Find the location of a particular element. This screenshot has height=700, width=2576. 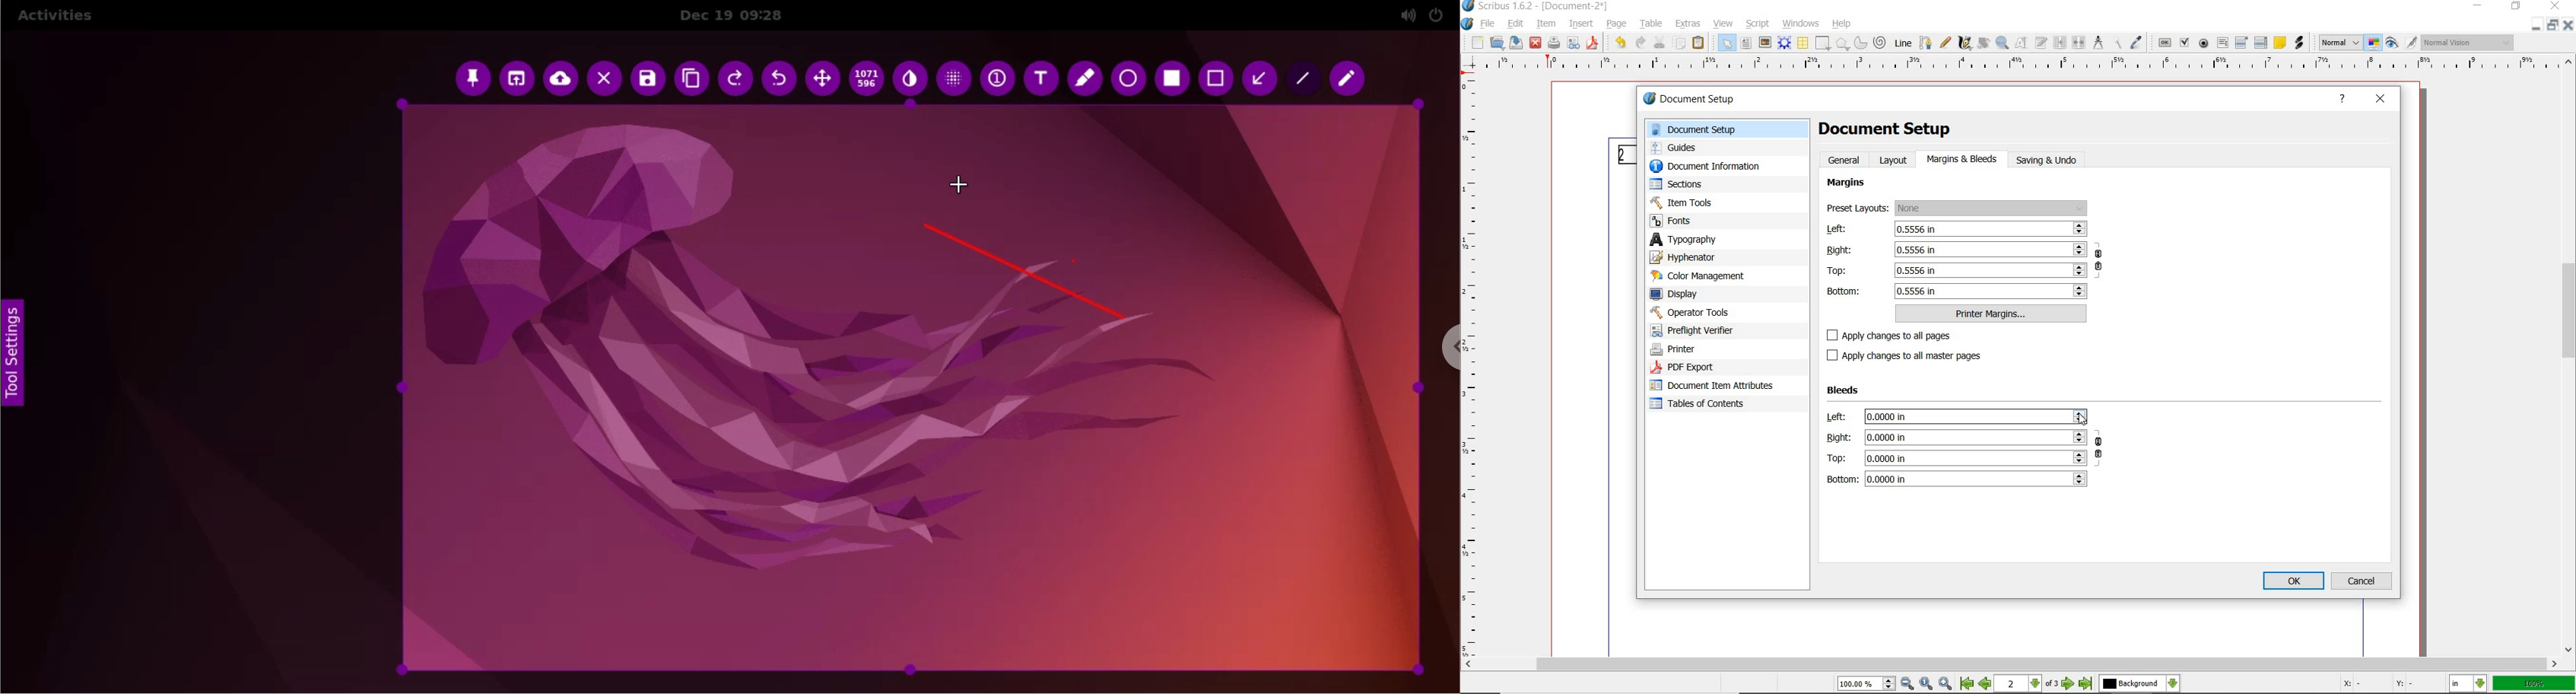

pdf combo box is located at coordinates (2242, 44).